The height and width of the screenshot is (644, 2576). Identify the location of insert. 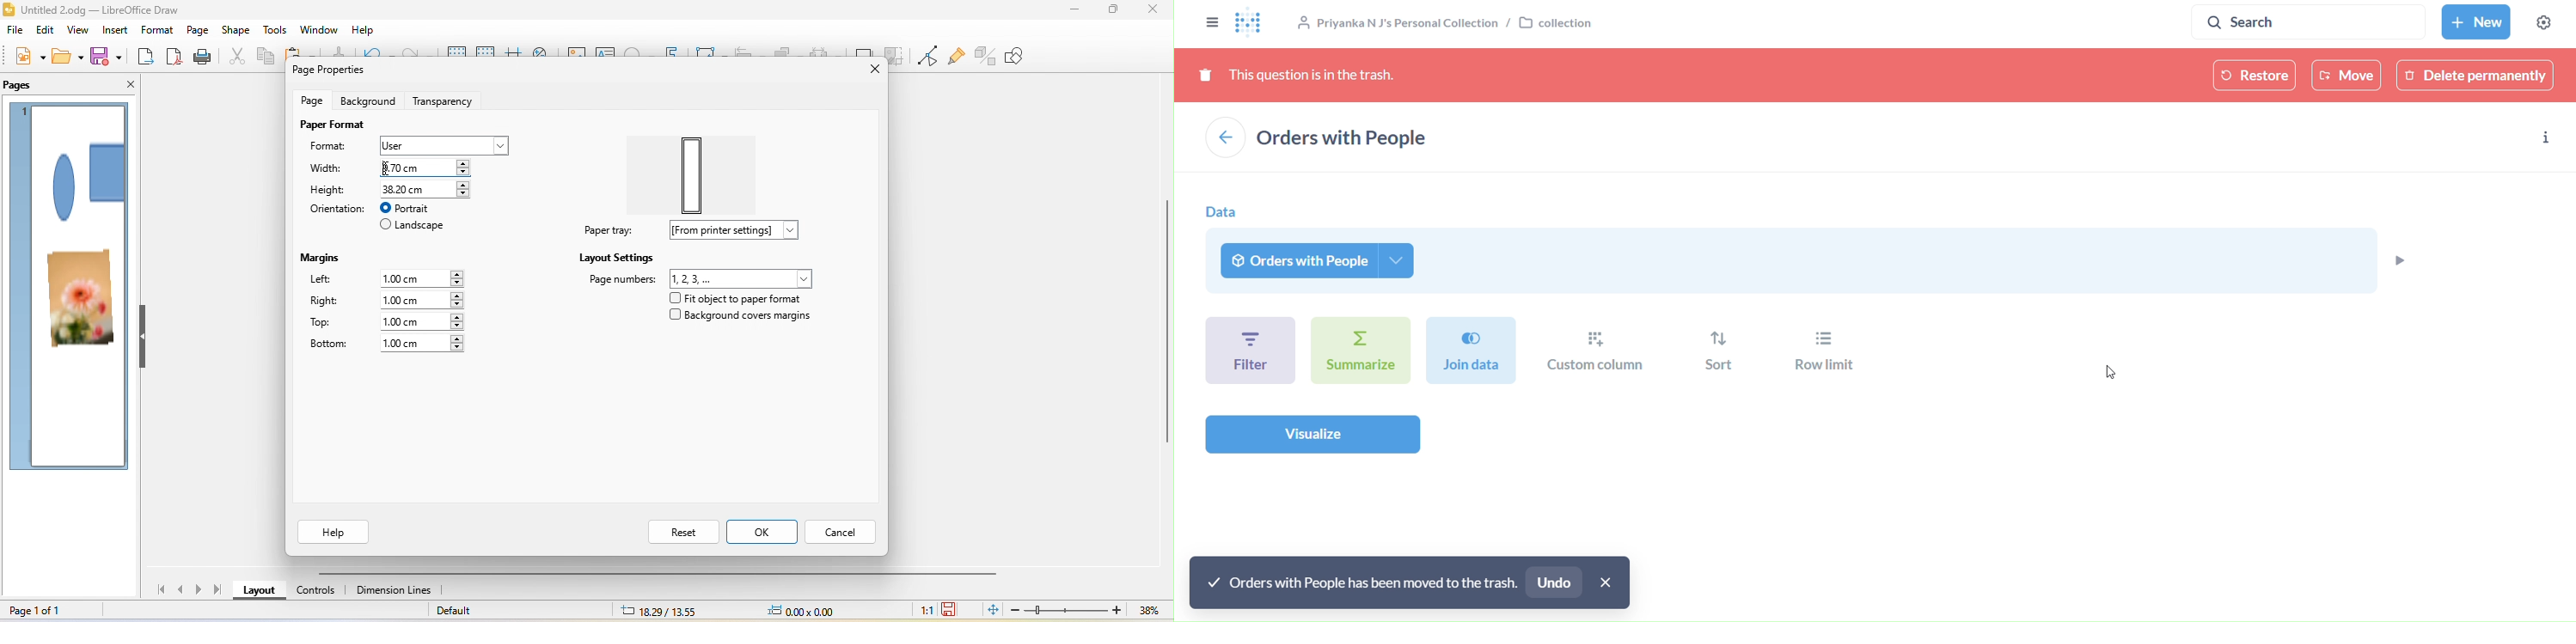
(116, 32).